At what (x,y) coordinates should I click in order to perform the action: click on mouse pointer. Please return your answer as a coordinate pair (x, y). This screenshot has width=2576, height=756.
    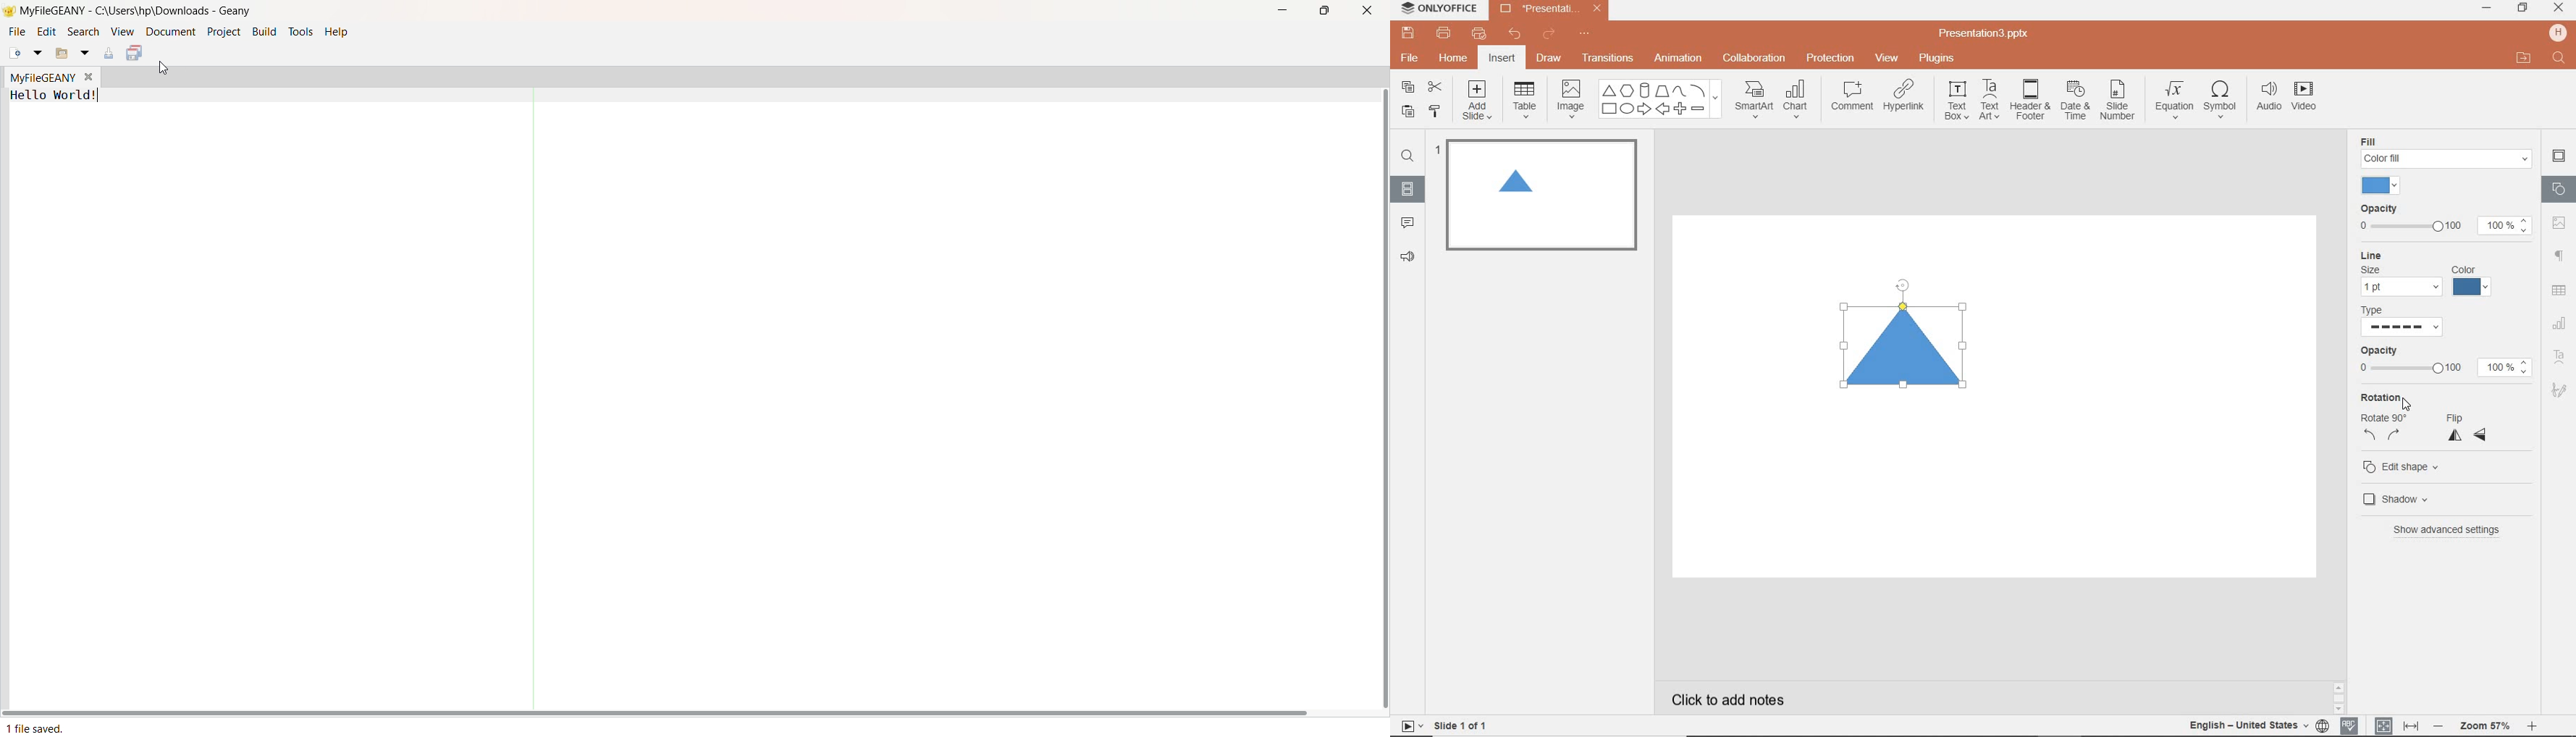
    Looking at the image, I should click on (2408, 406).